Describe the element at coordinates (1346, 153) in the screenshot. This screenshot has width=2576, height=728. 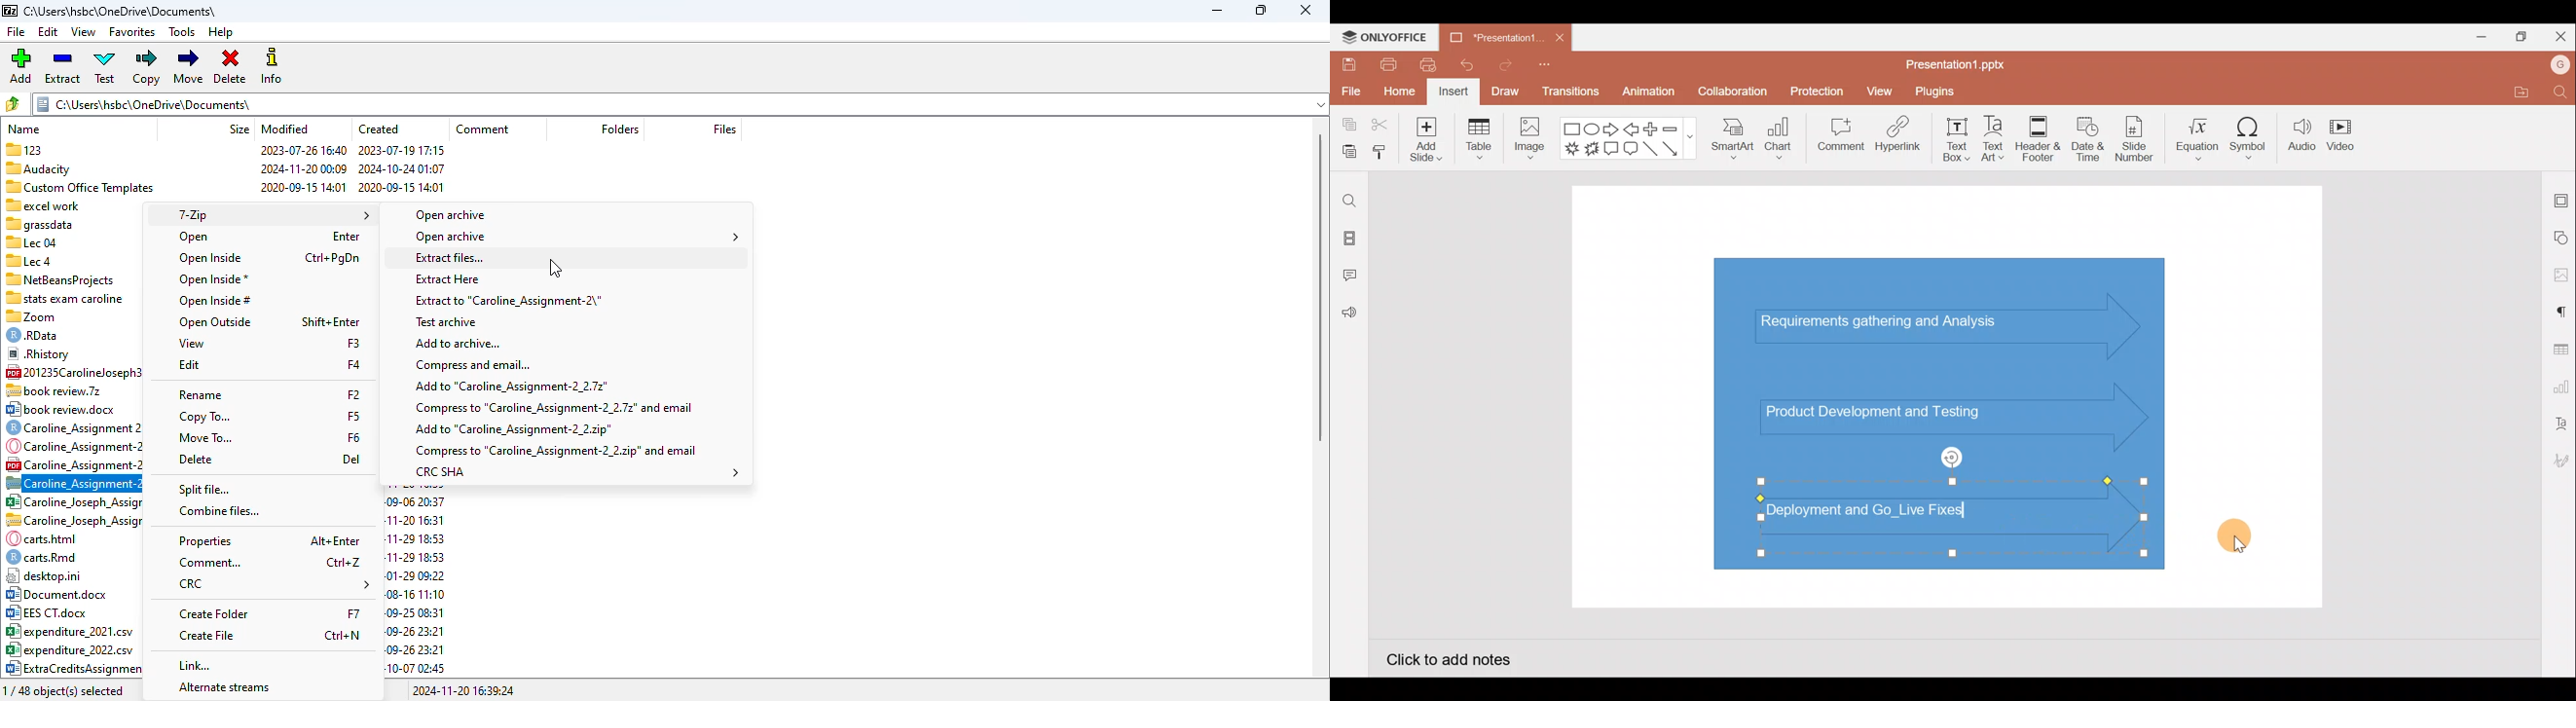
I see `Paste` at that location.